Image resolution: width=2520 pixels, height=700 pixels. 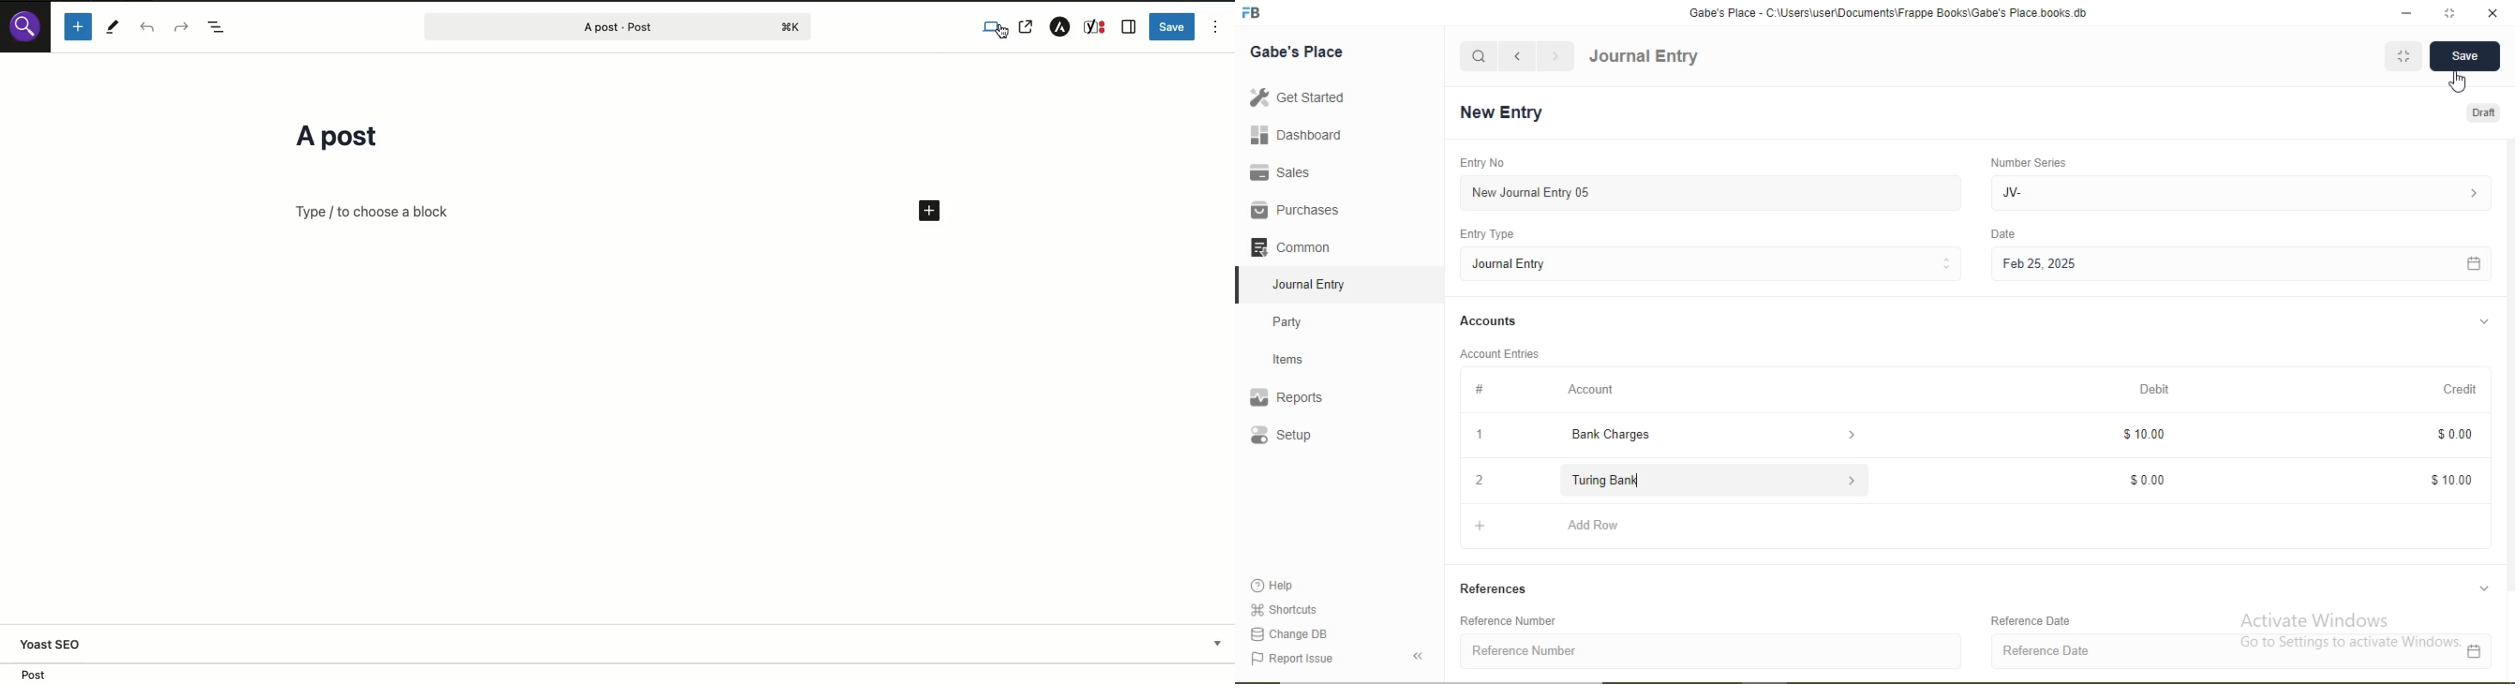 What do you see at coordinates (1980, 528) in the screenshot?
I see `+ Add Row` at bounding box center [1980, 528].